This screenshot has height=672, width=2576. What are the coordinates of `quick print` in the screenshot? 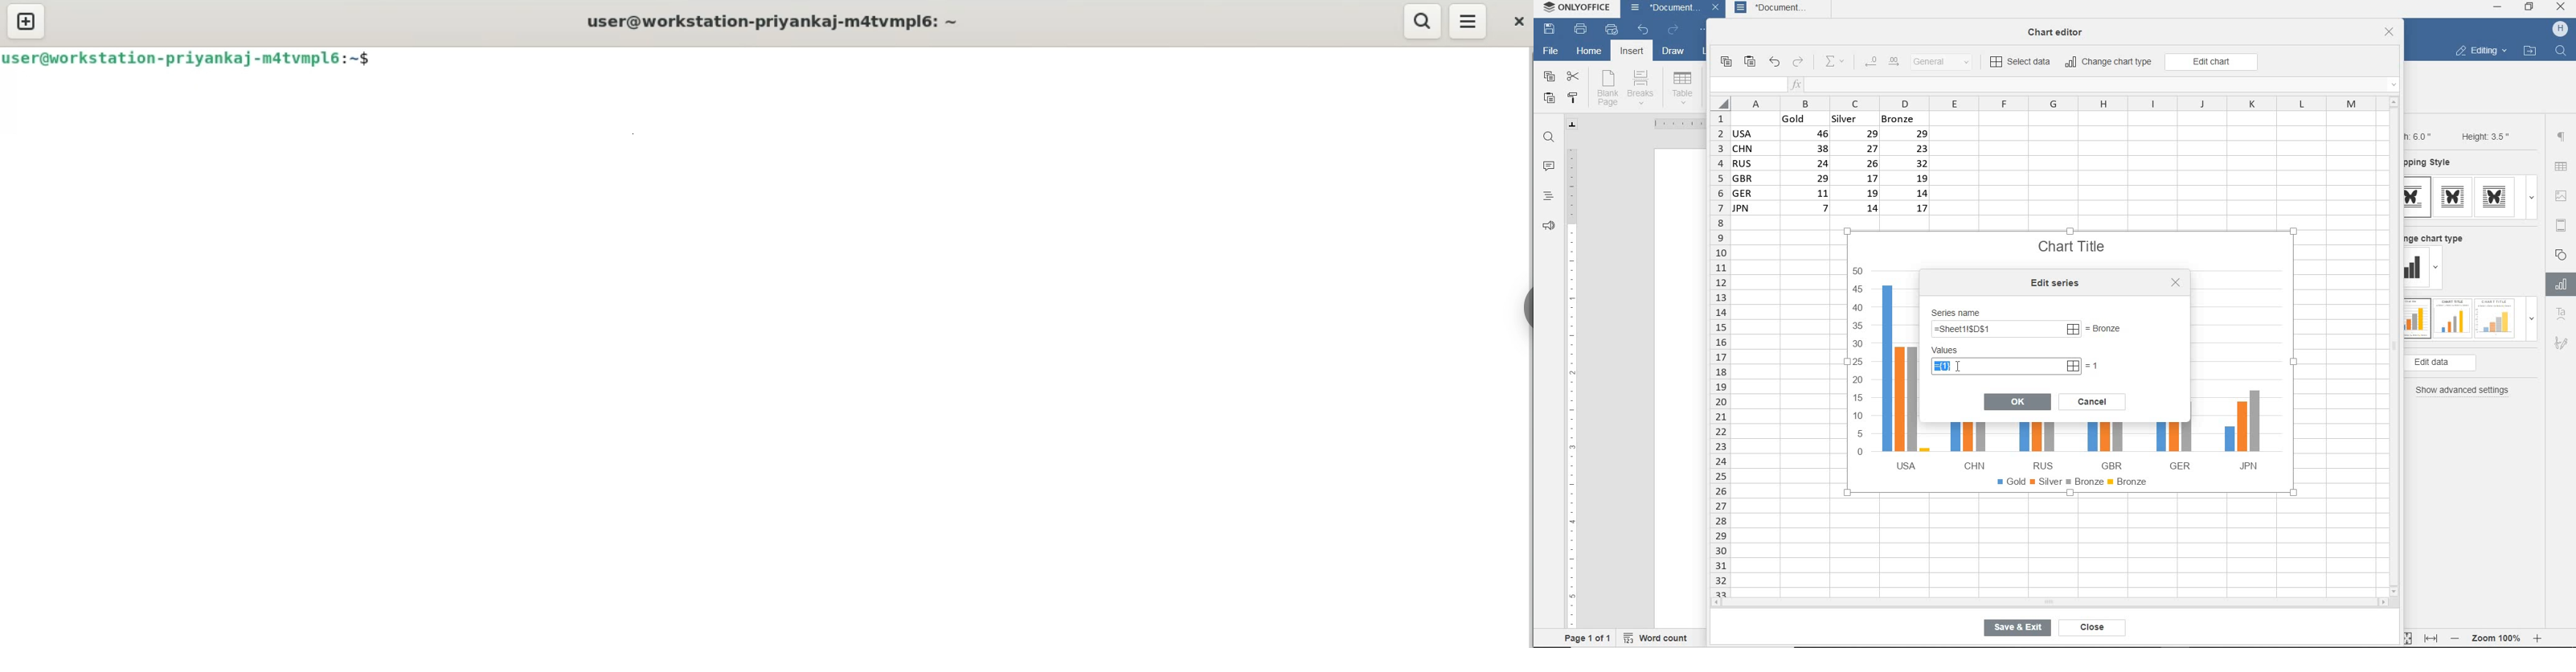 It's located at (1610, 30).